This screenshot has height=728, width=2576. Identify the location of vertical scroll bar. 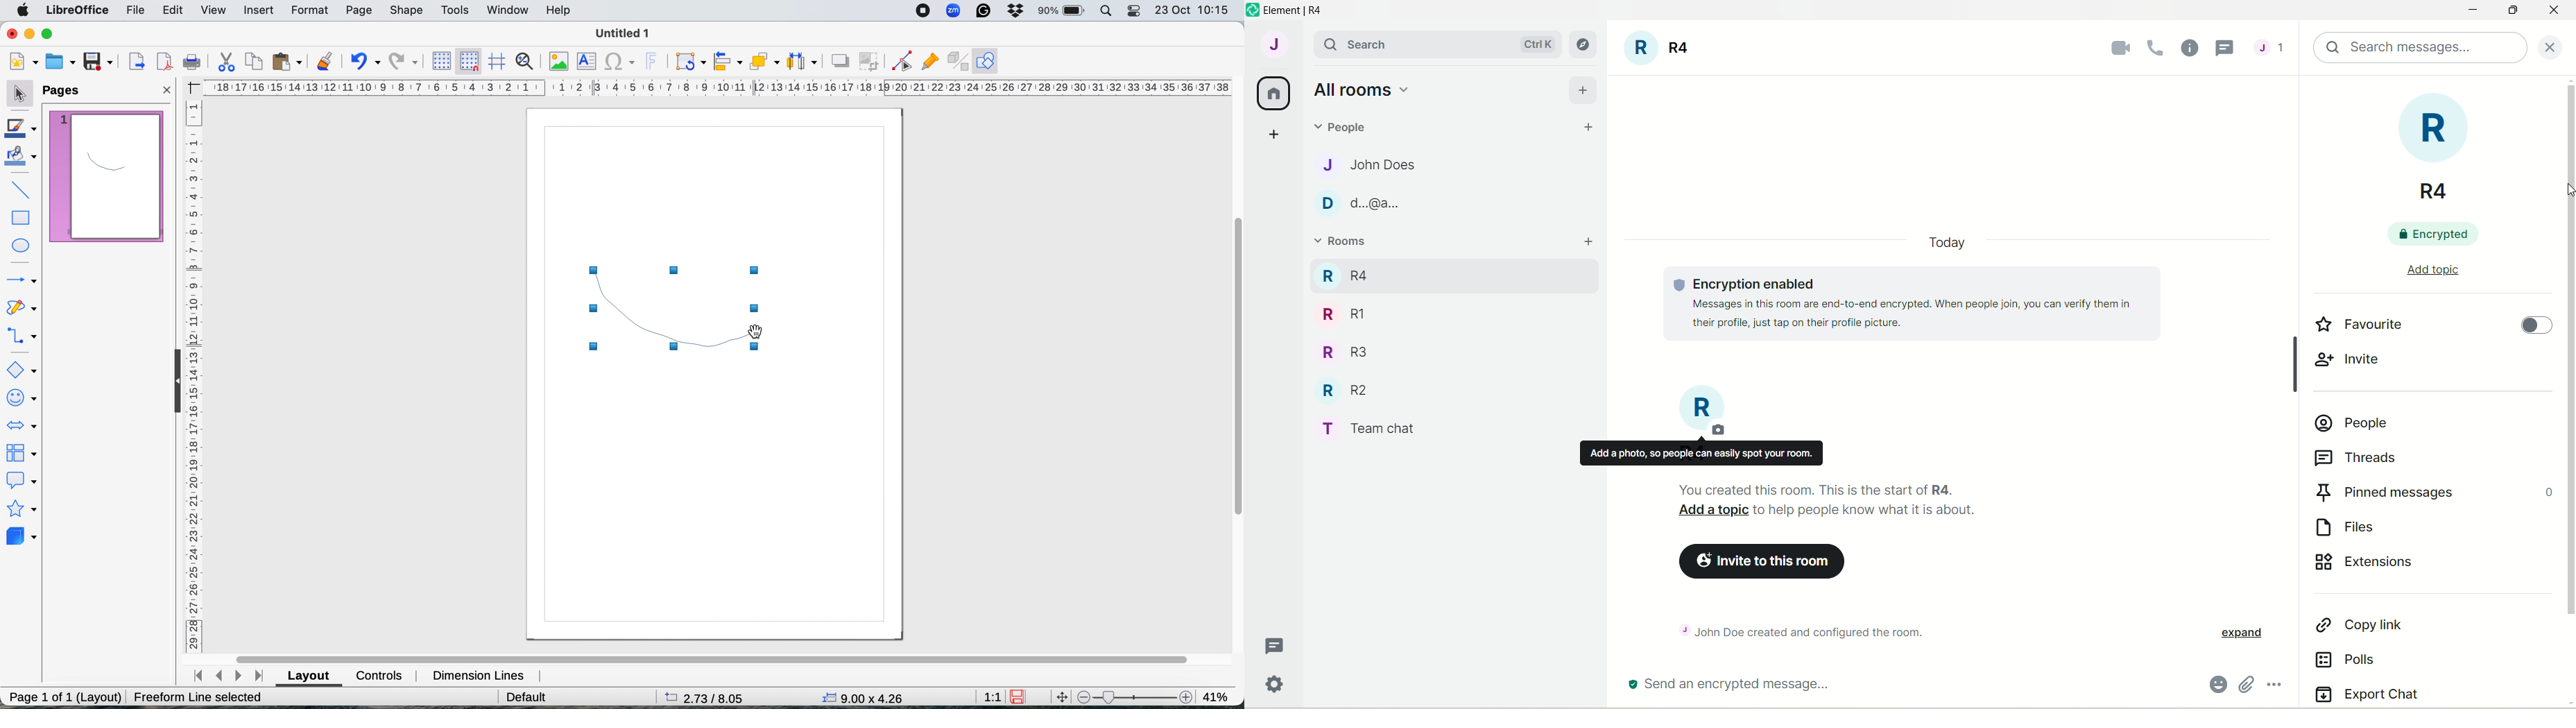
(2568, 392).